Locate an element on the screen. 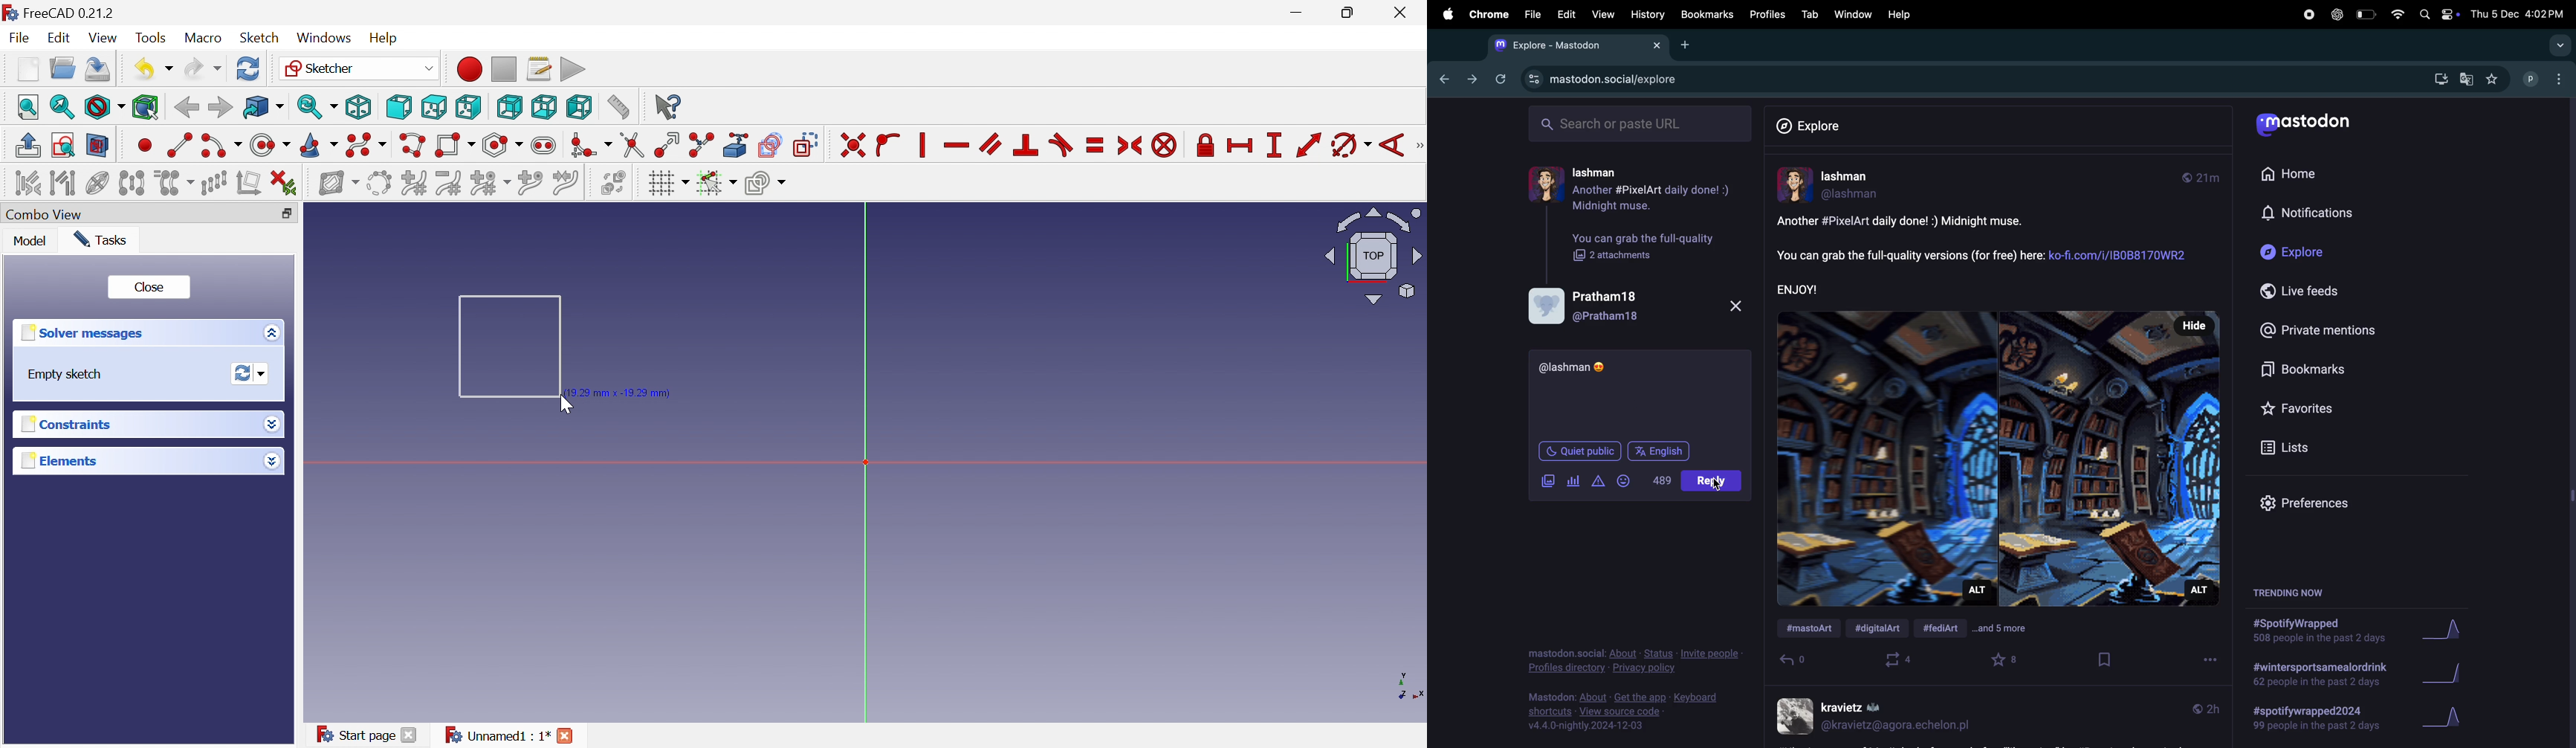 The image size is (2576, 756). Explore is located at coordinates (1809, 123).